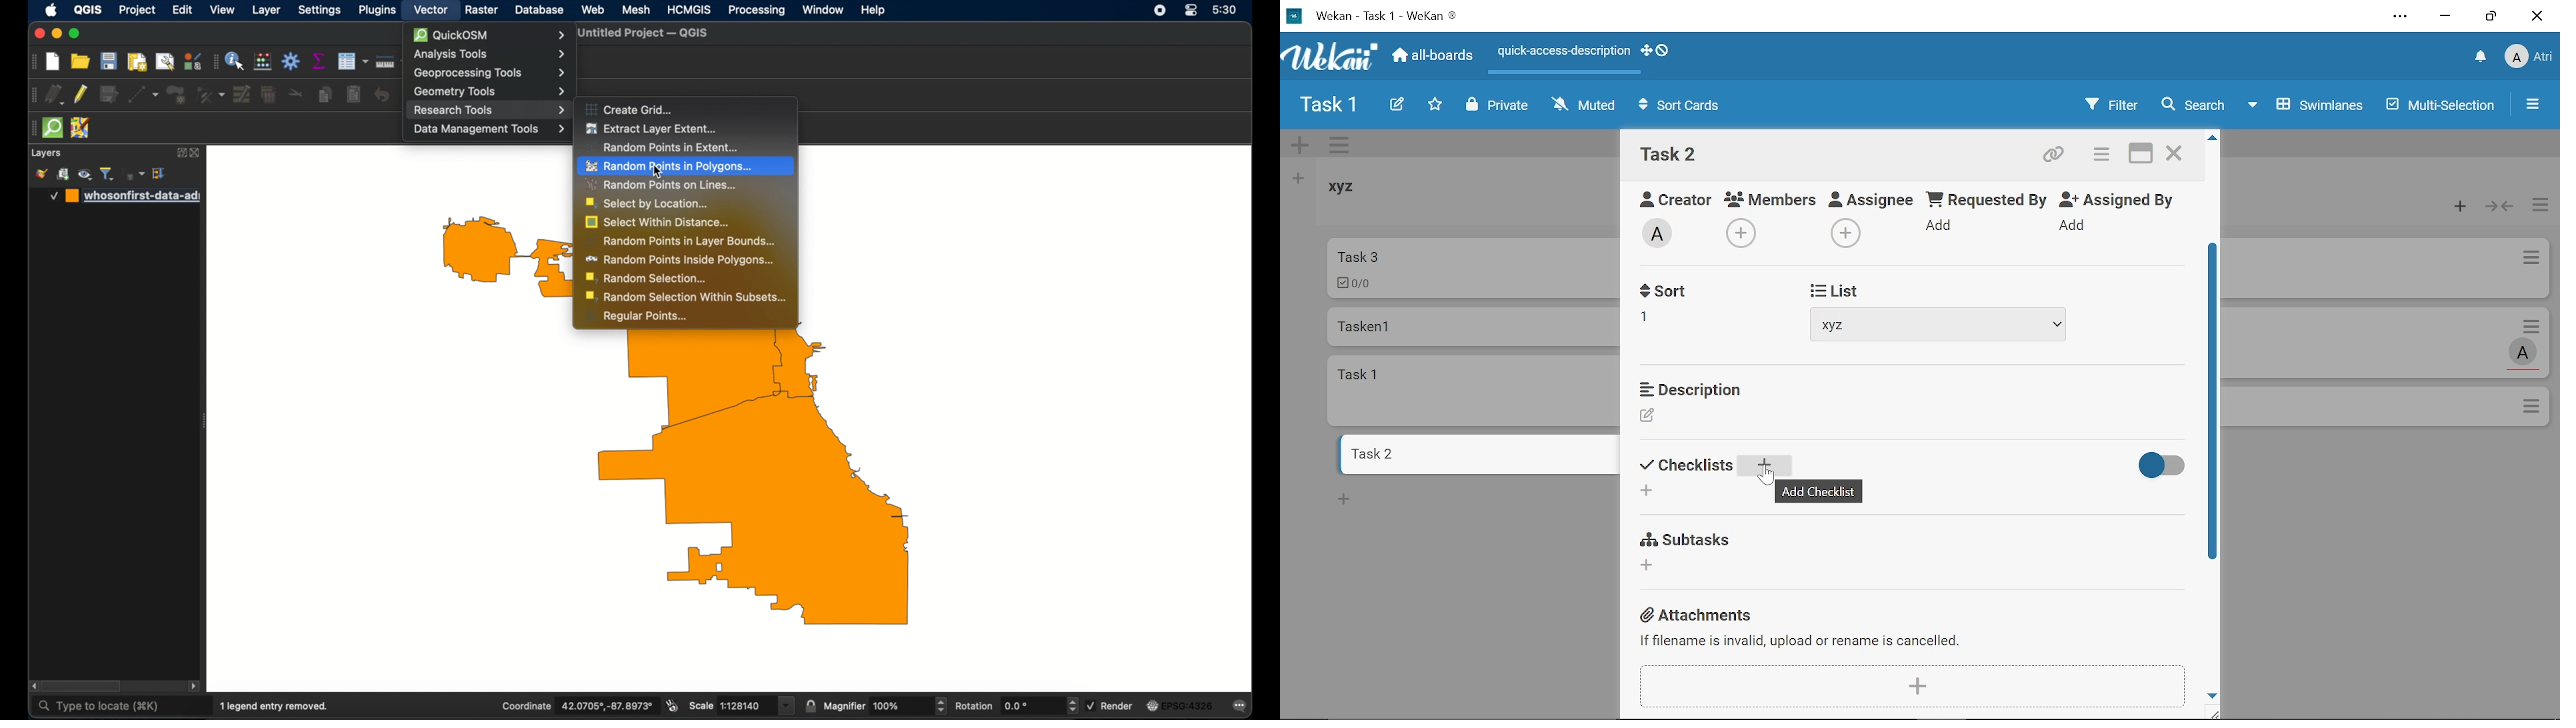 This screenshot has width=2576, height=728. Describe the element at coordinates (669, 167) in the screenshot. I see `random points in polygons` at that location.